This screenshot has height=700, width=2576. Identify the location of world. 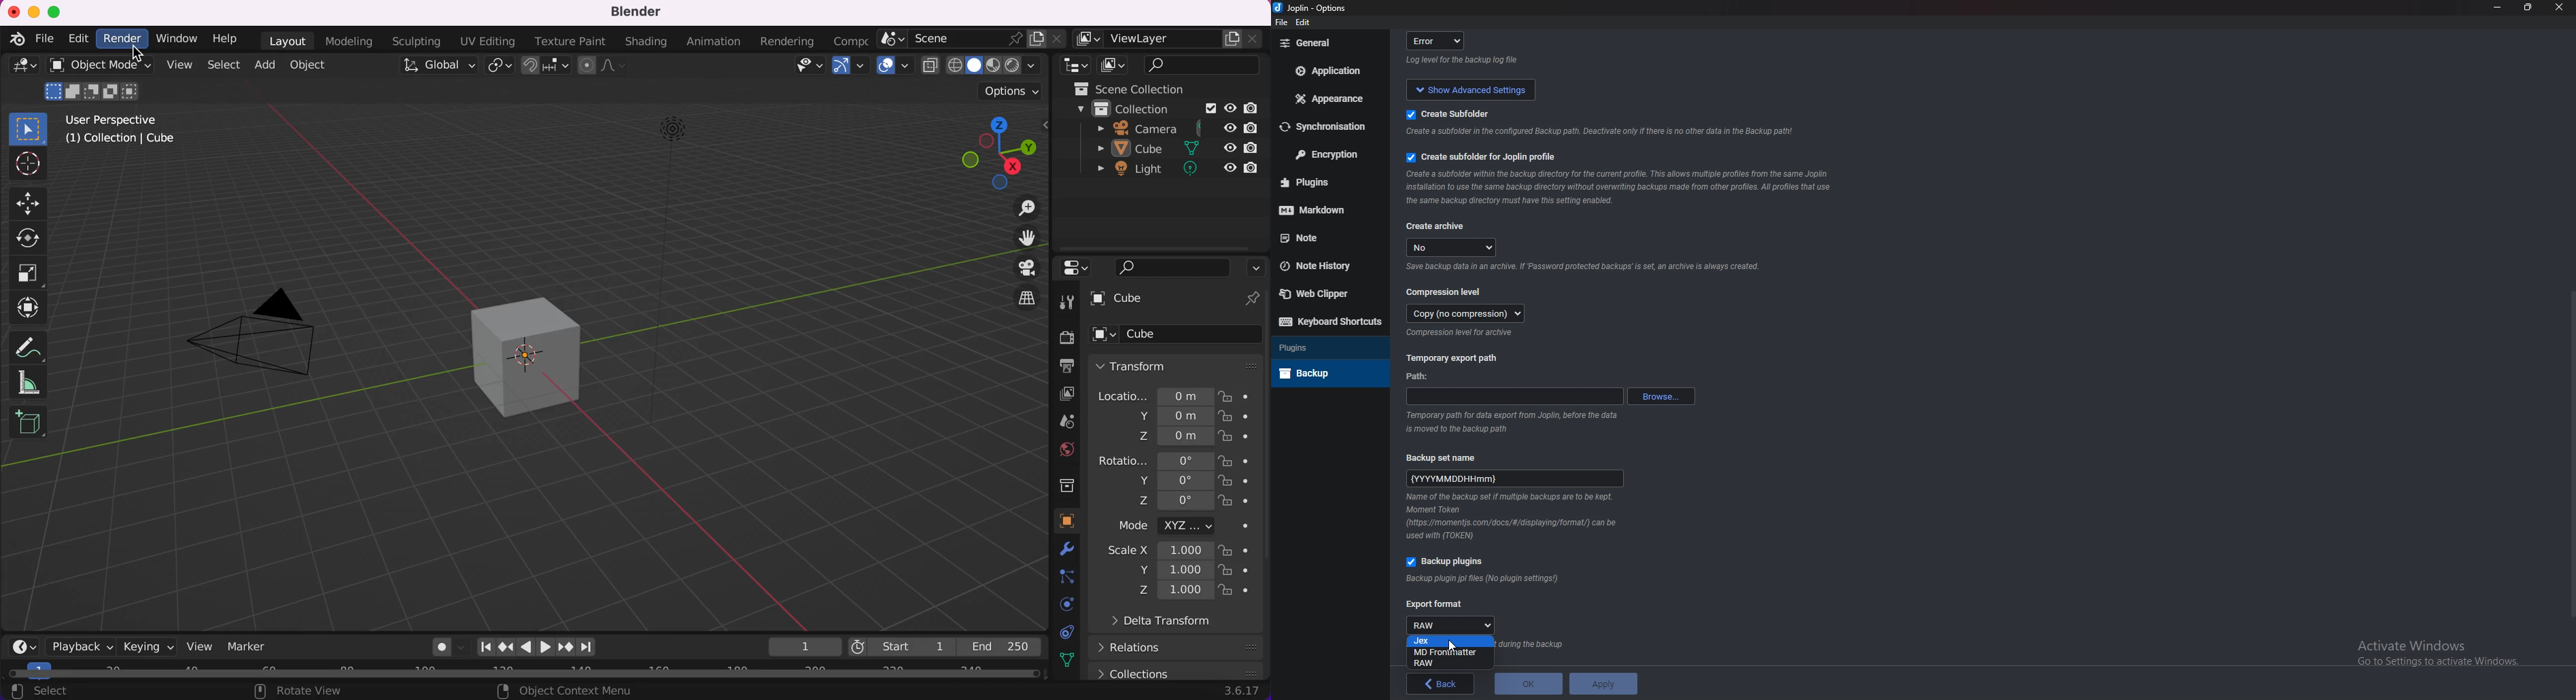
(1059, 451).